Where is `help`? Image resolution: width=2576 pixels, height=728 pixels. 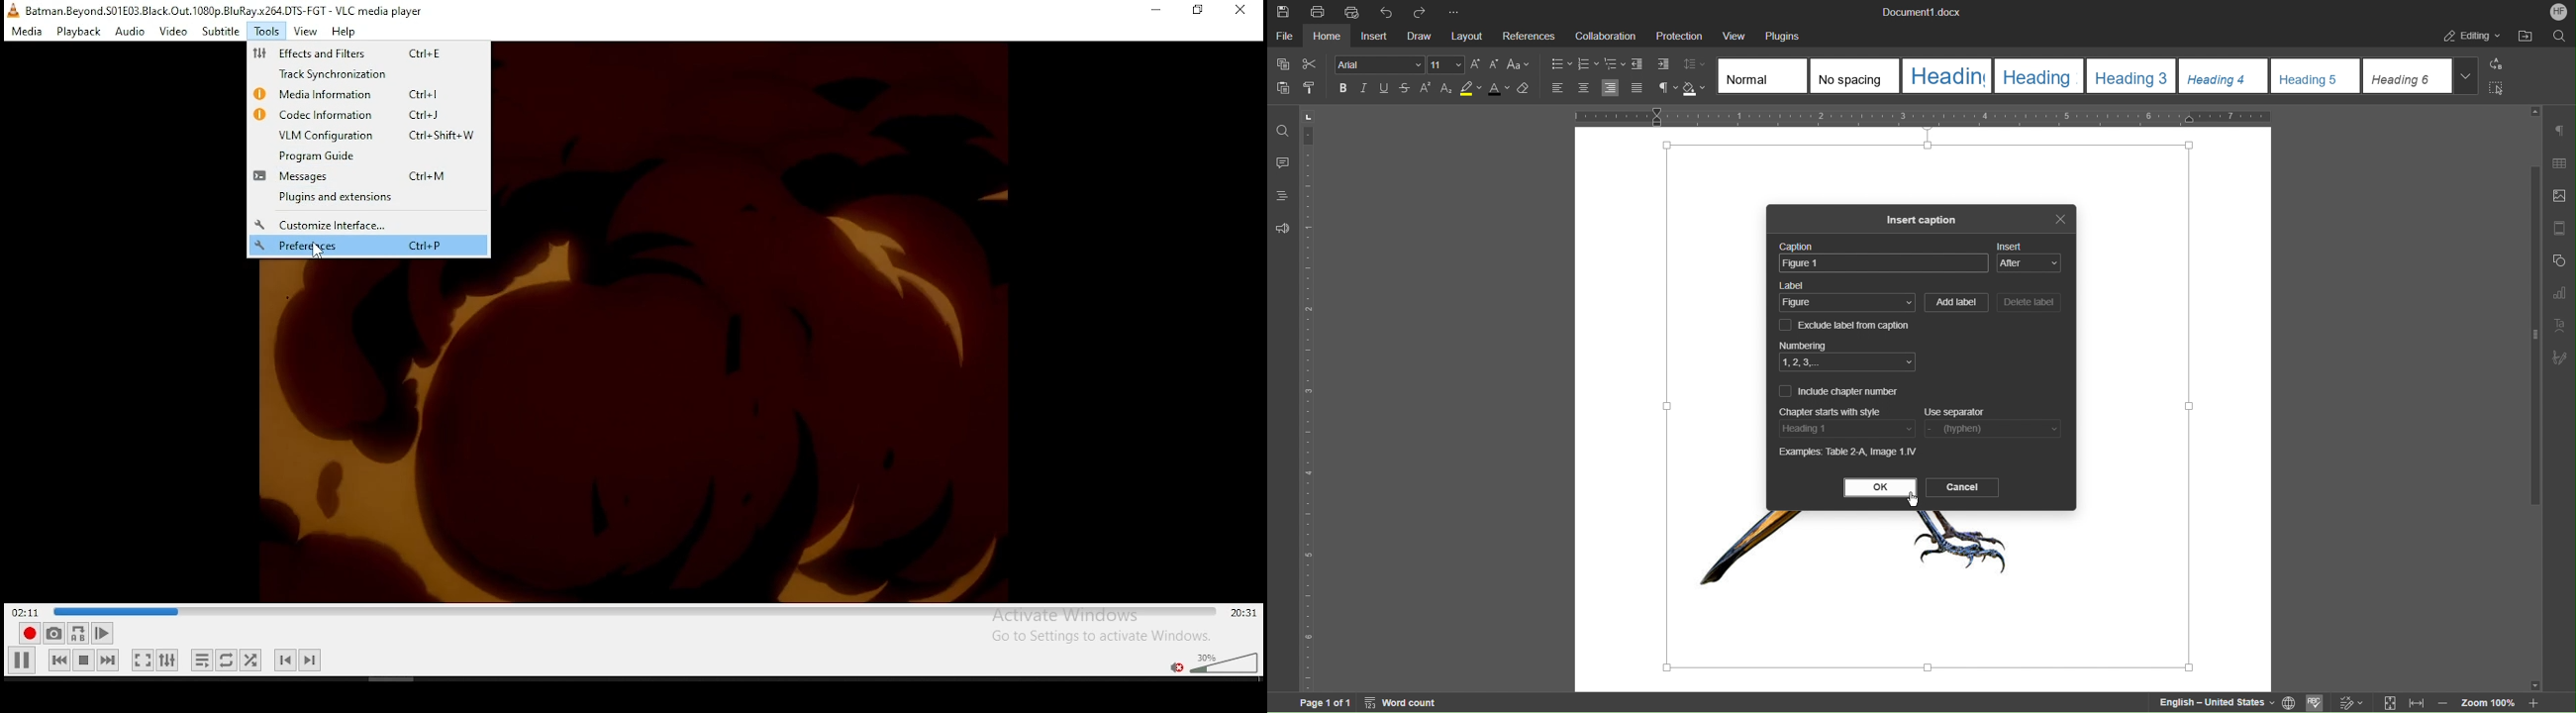
help is located at coordinates (344, 32).